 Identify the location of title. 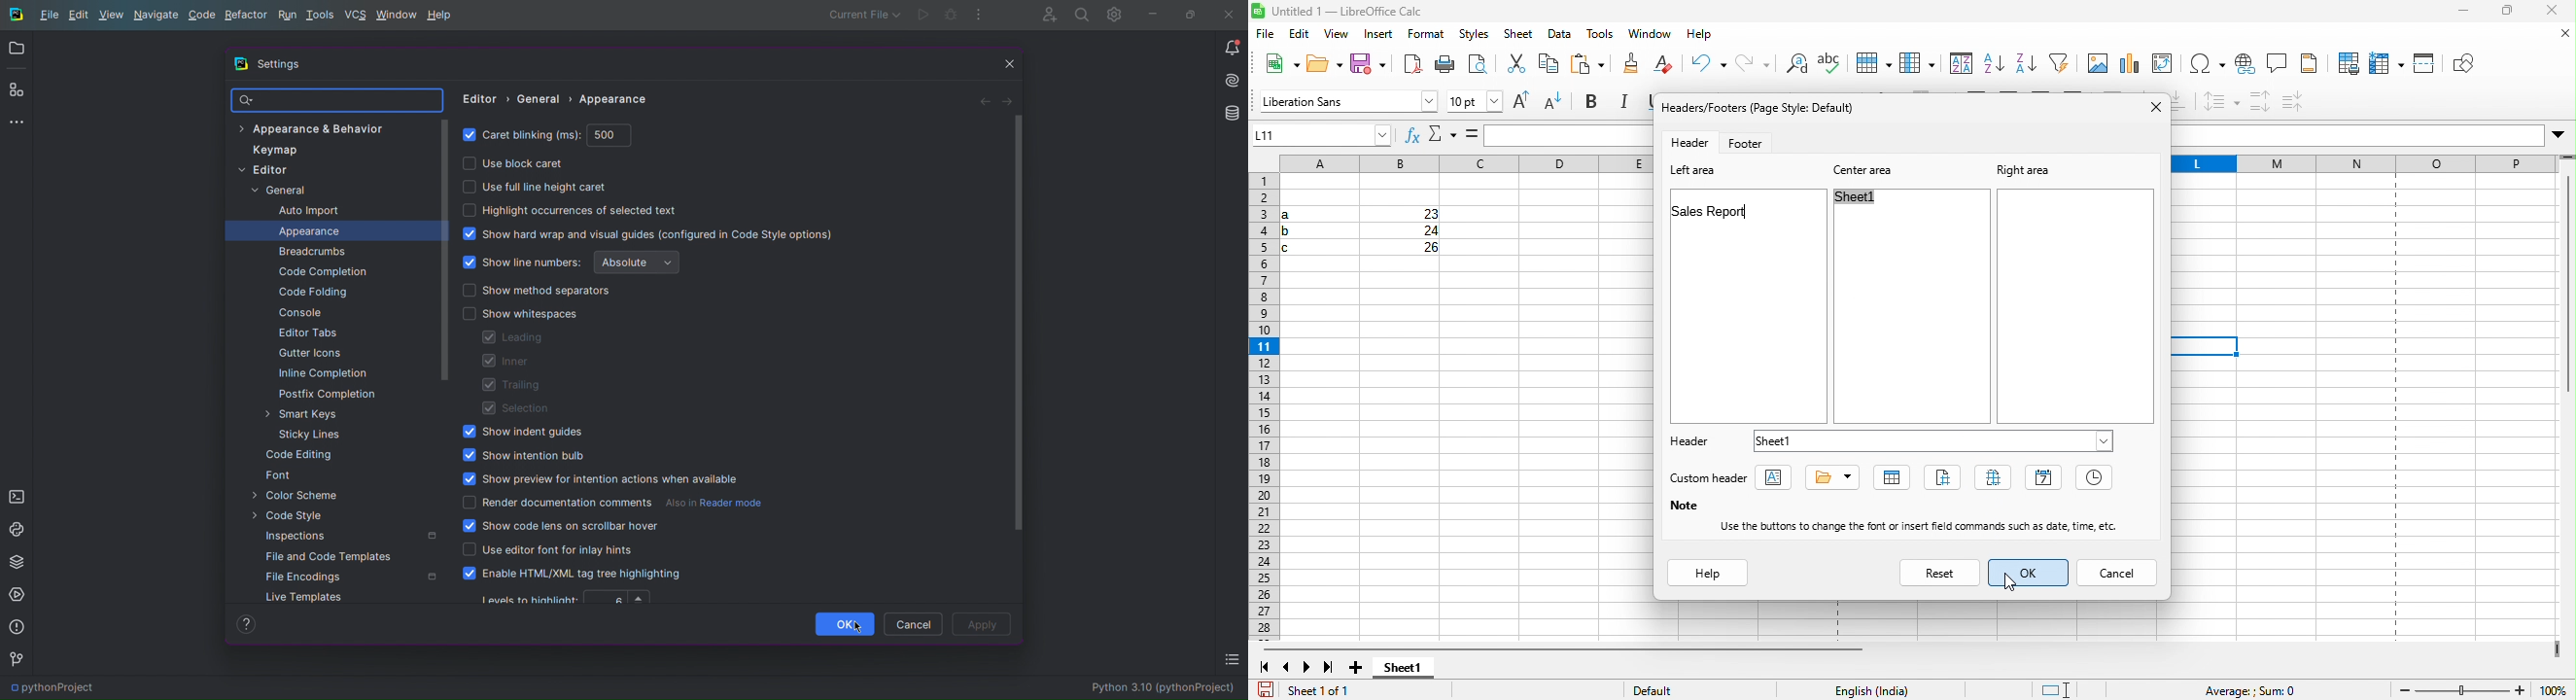
(1353, 13).